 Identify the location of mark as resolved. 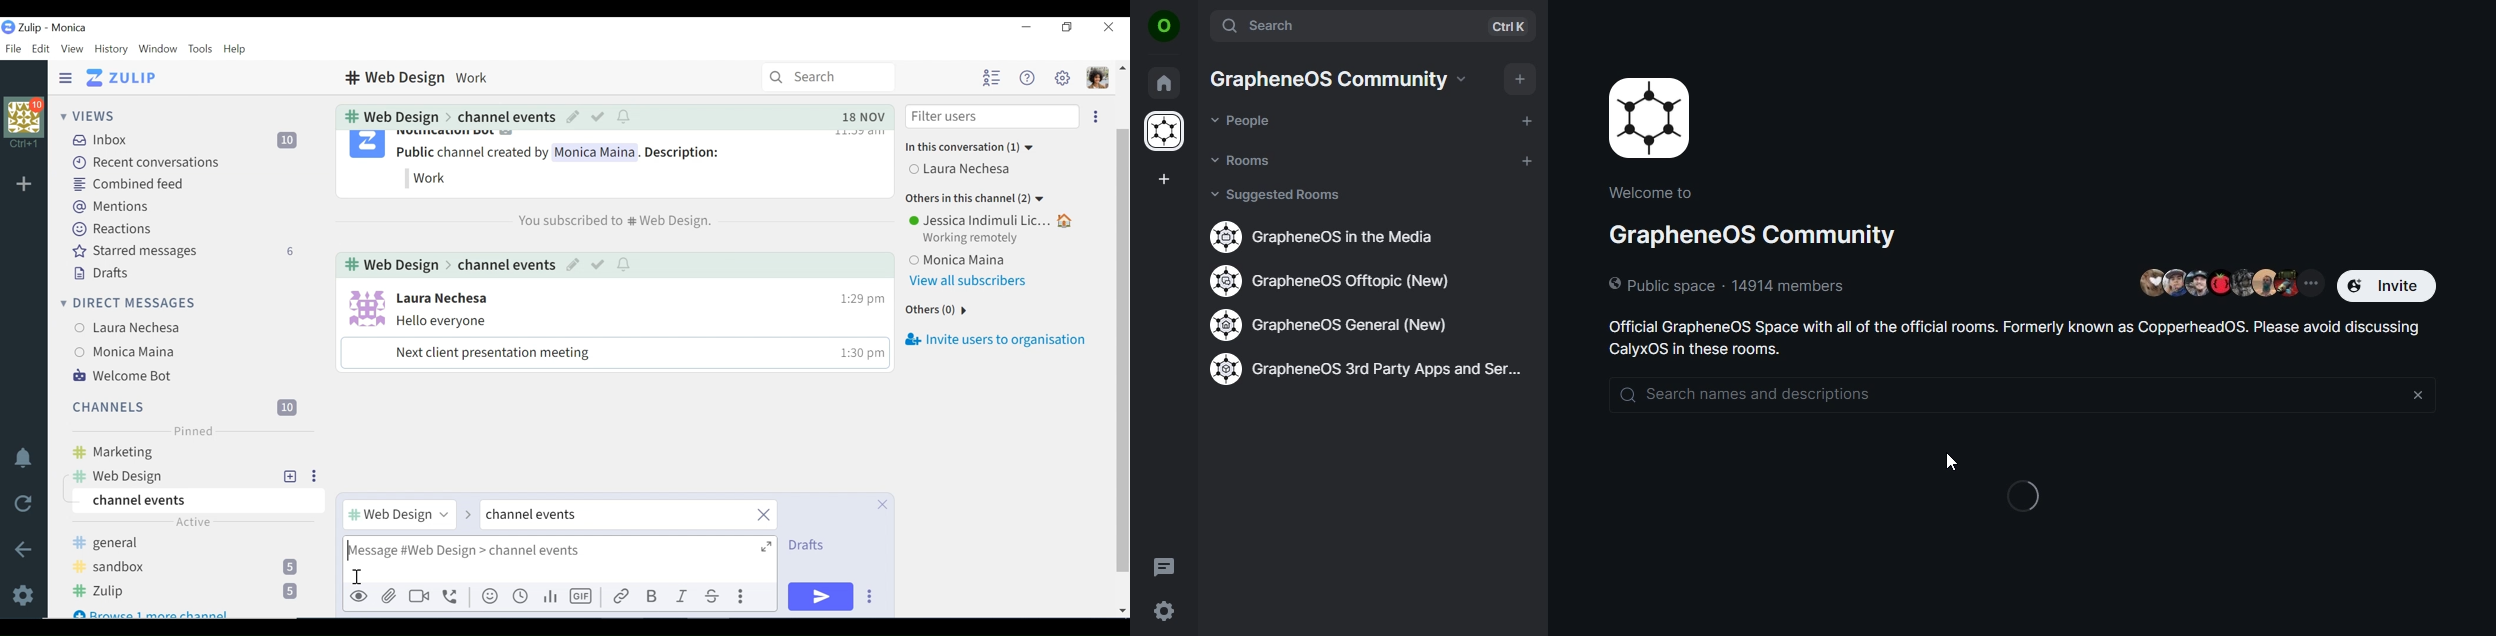
(599, 266).